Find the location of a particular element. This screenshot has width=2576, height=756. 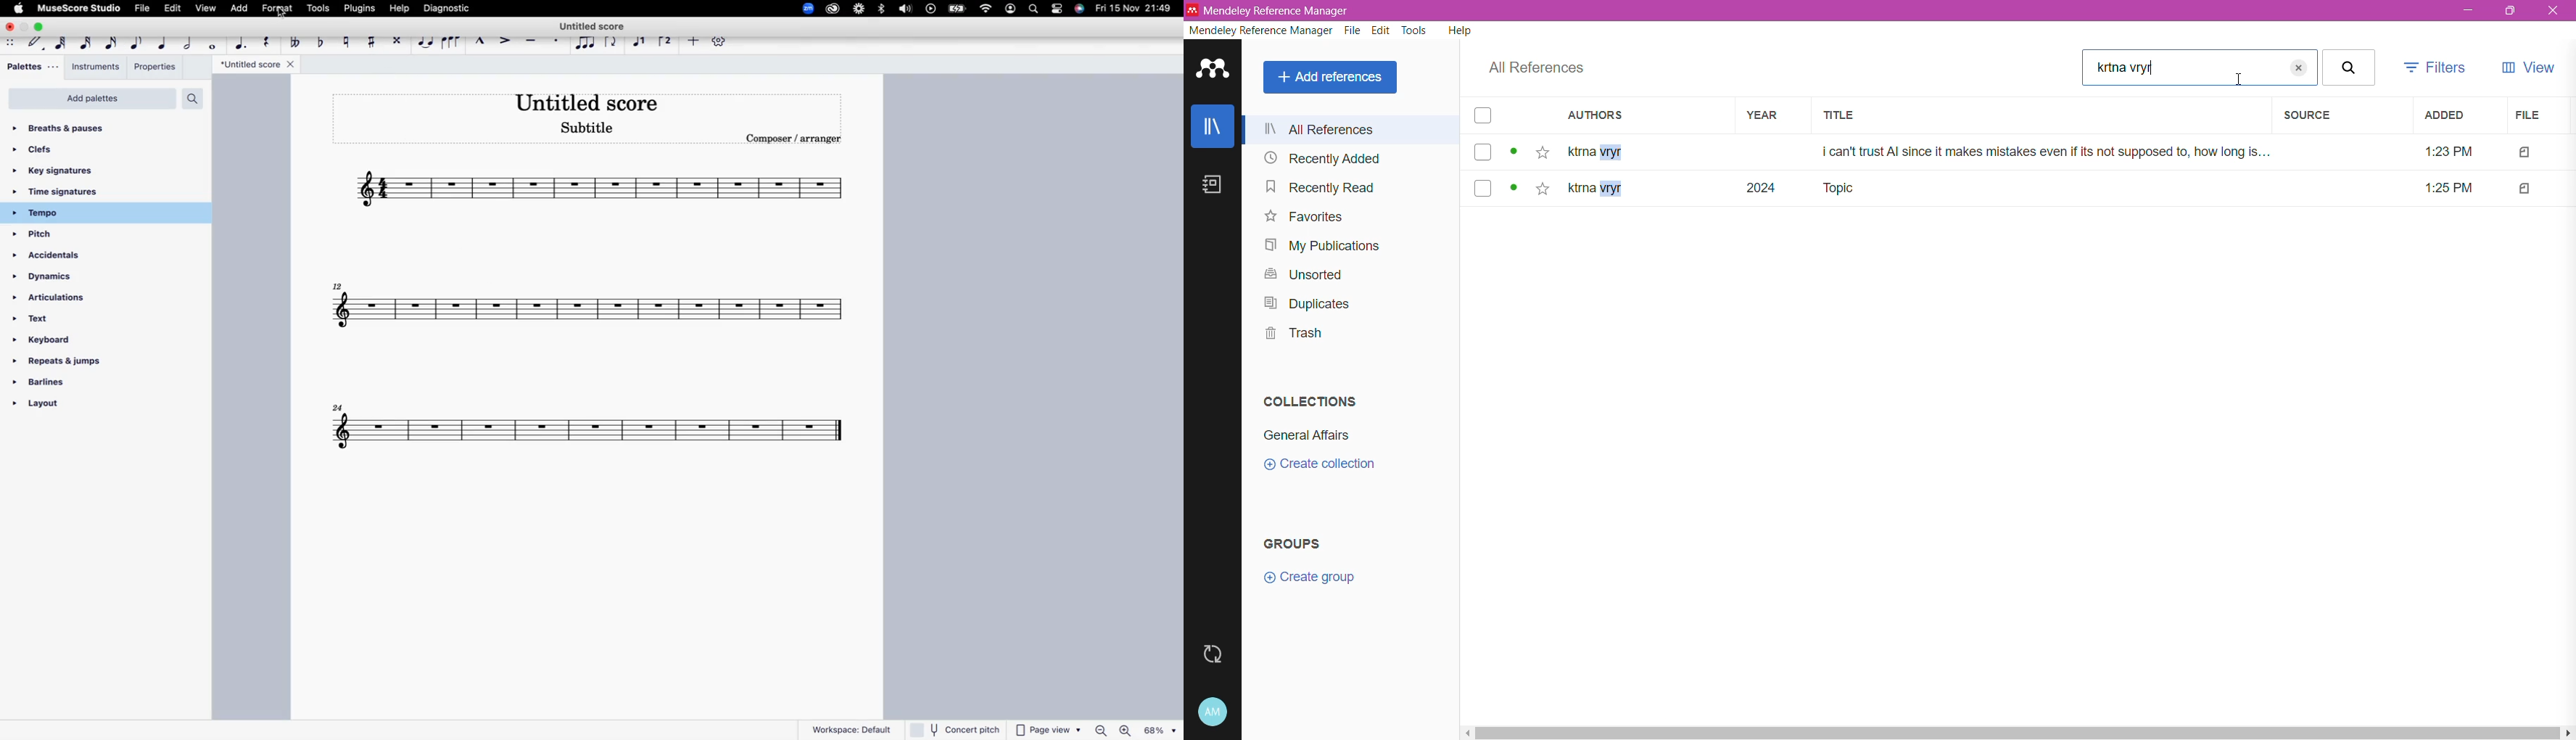

Groups is located at coordinates (1302, 544).